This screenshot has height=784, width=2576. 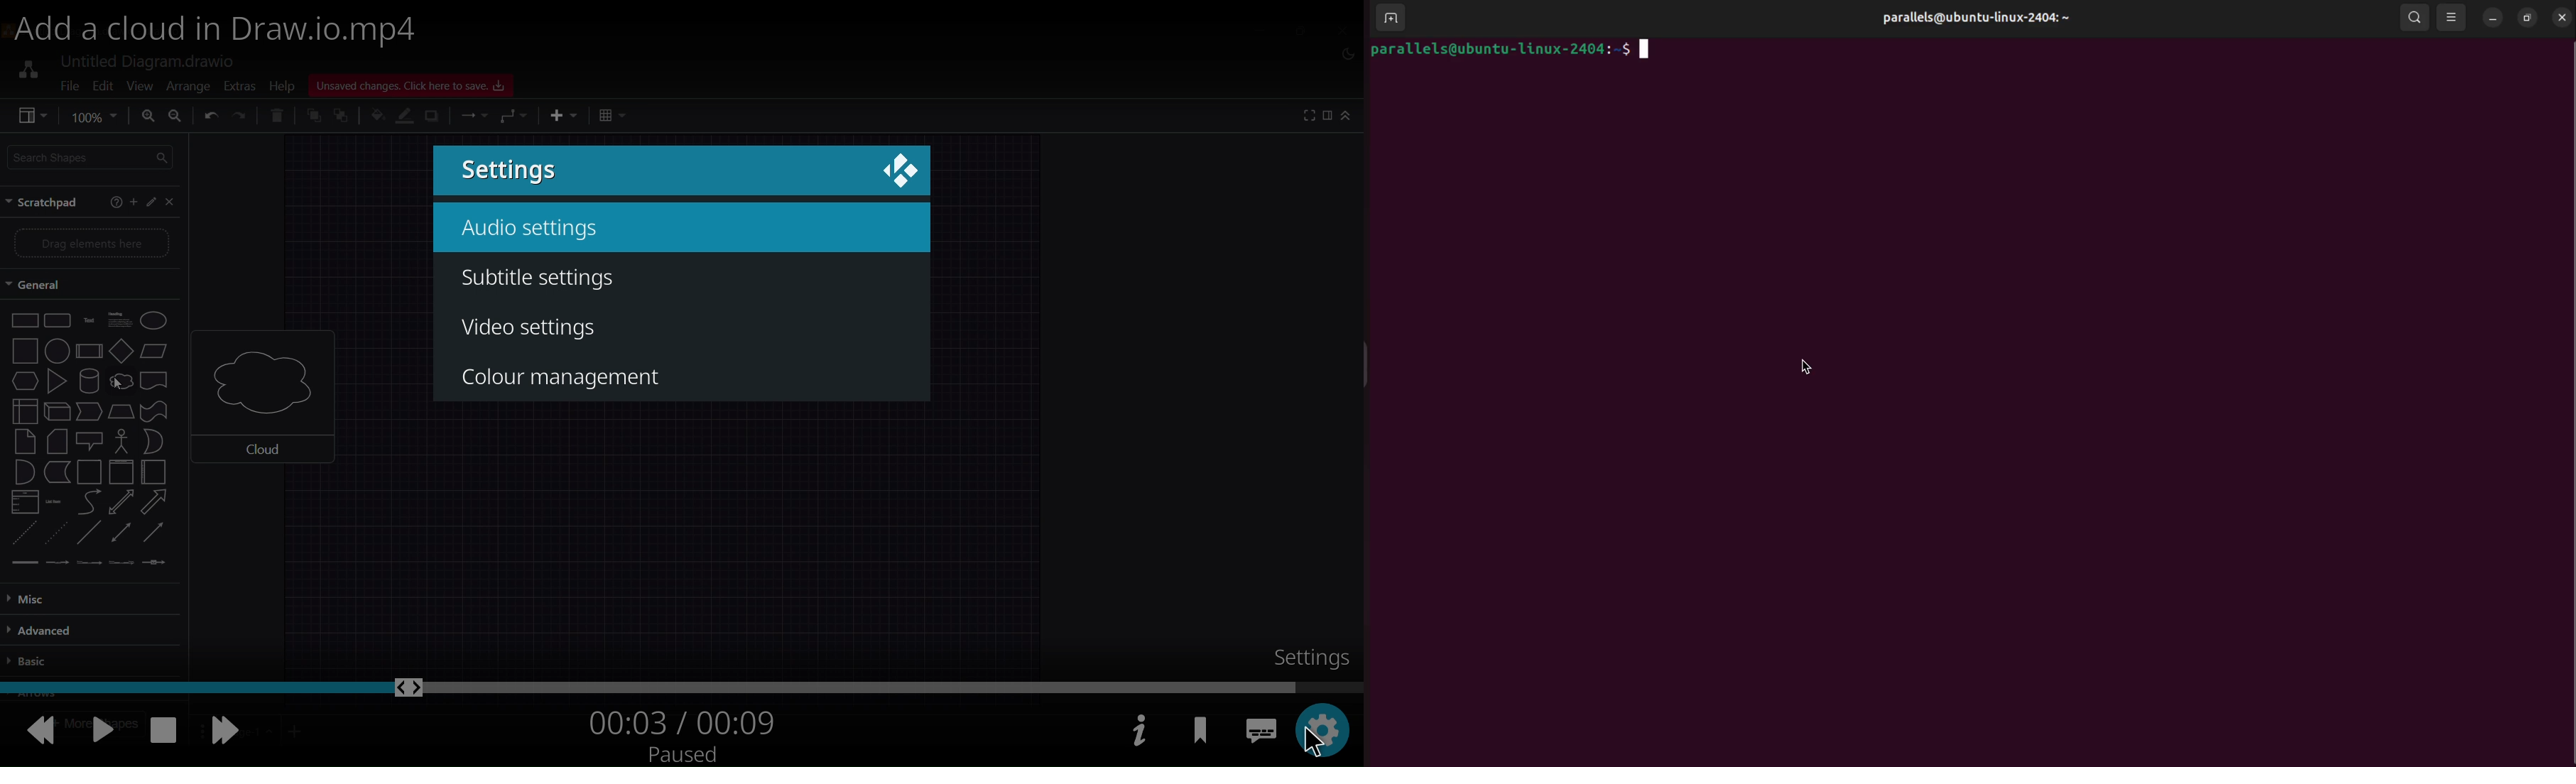 I want to click on backward, so click(x=38, y=728).